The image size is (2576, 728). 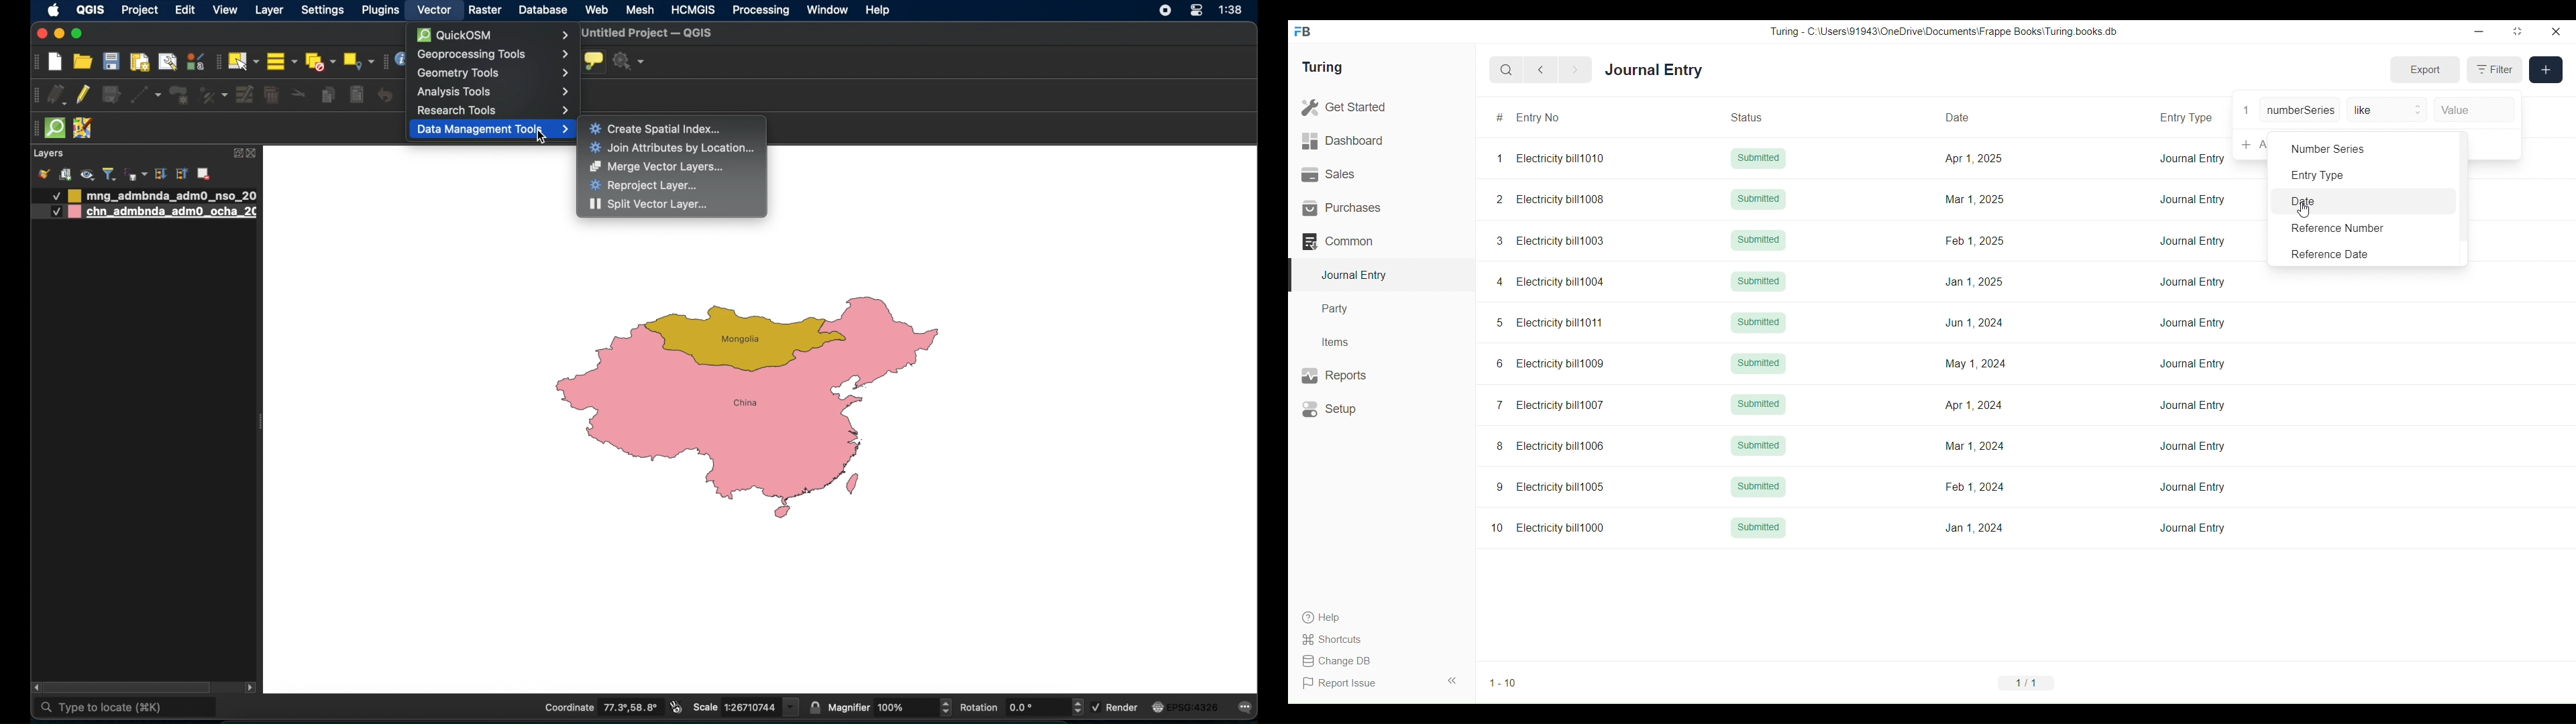 I want to click on josh remote, so click(x=84, y=129).